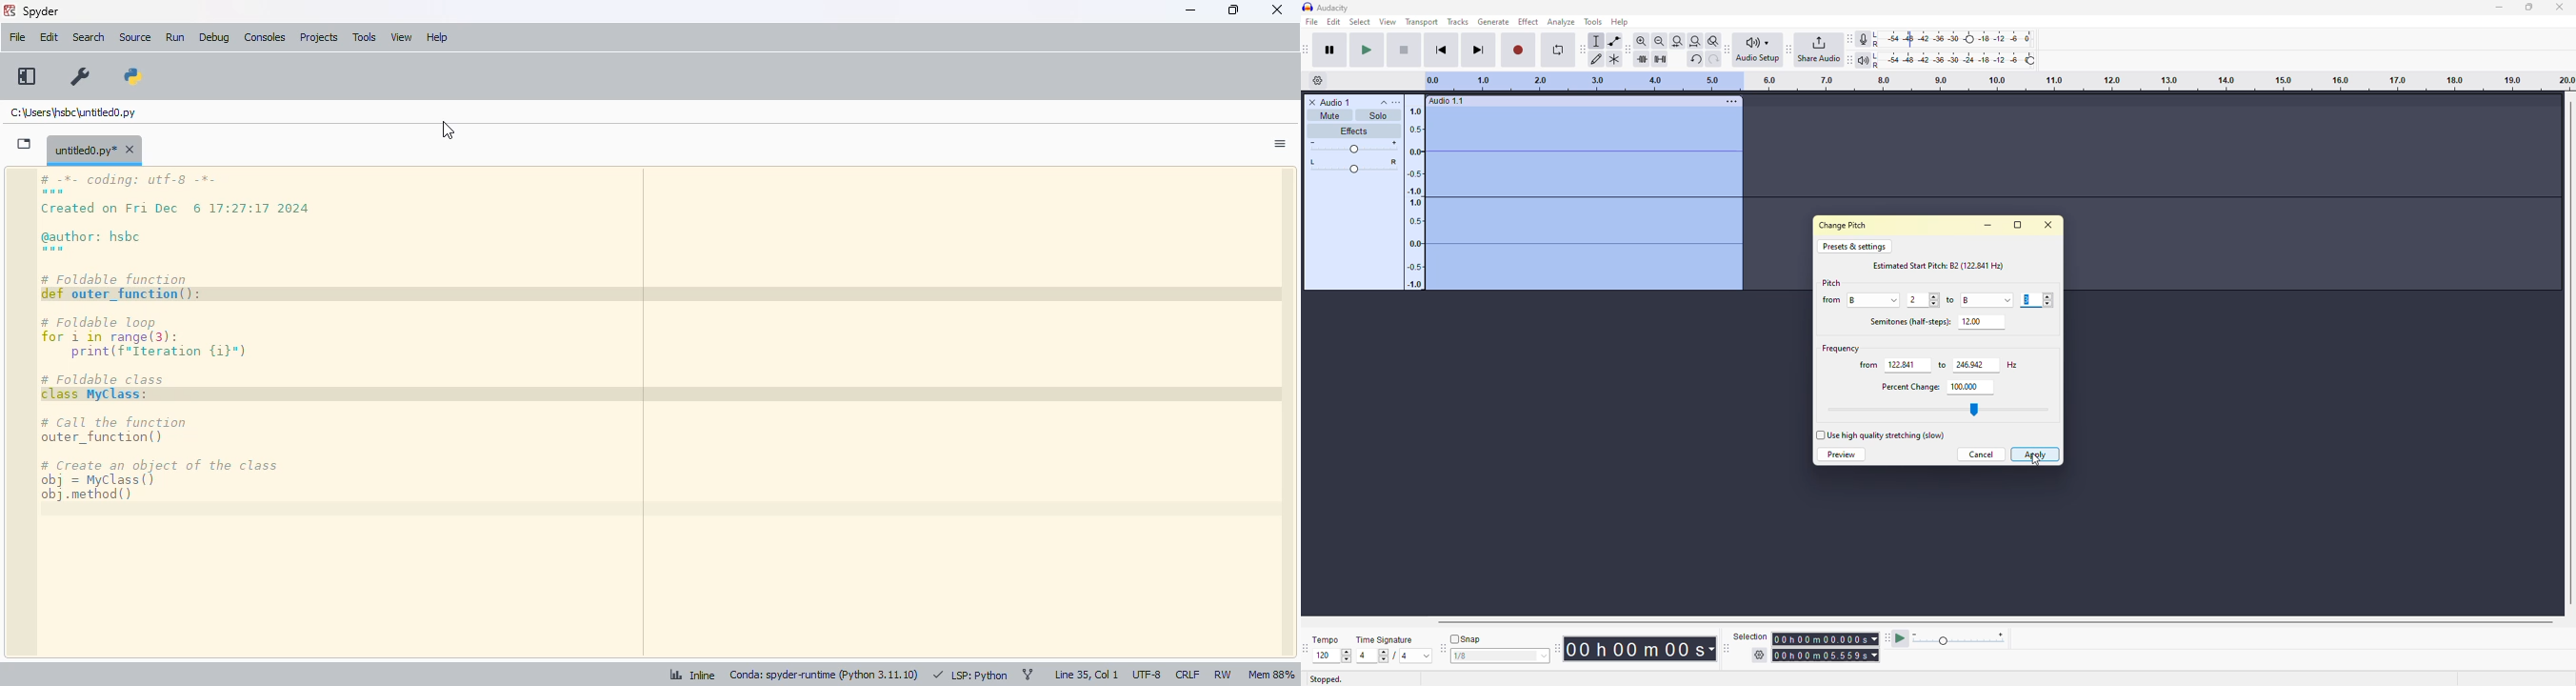 Image resolution: width=2576 pixels, height=700 pixels. What do you see at coordinates (1863, 59) in the screenshot?
I see `playback meter` at bounding box center [1863, 59].